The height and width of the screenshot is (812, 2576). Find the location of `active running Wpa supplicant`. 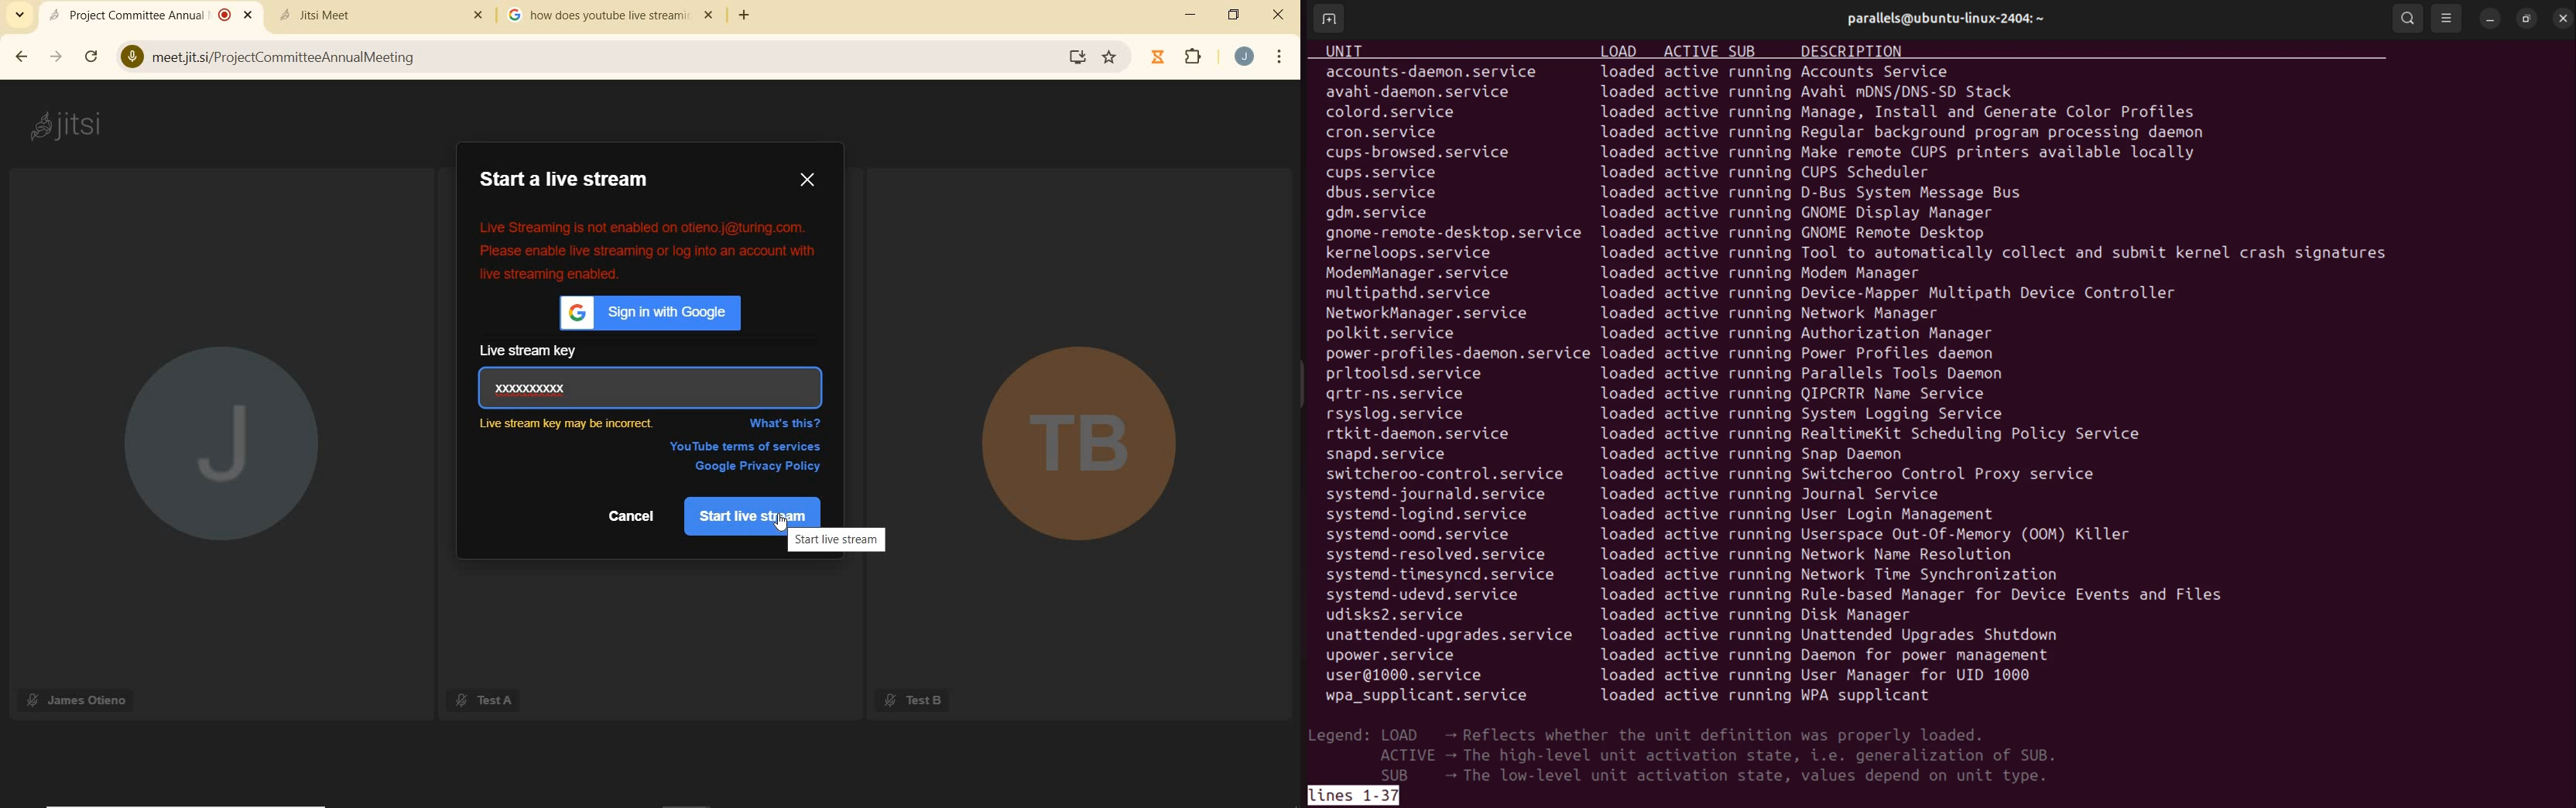

active running Wpa supplicant is located at coordinates (1822, 696).